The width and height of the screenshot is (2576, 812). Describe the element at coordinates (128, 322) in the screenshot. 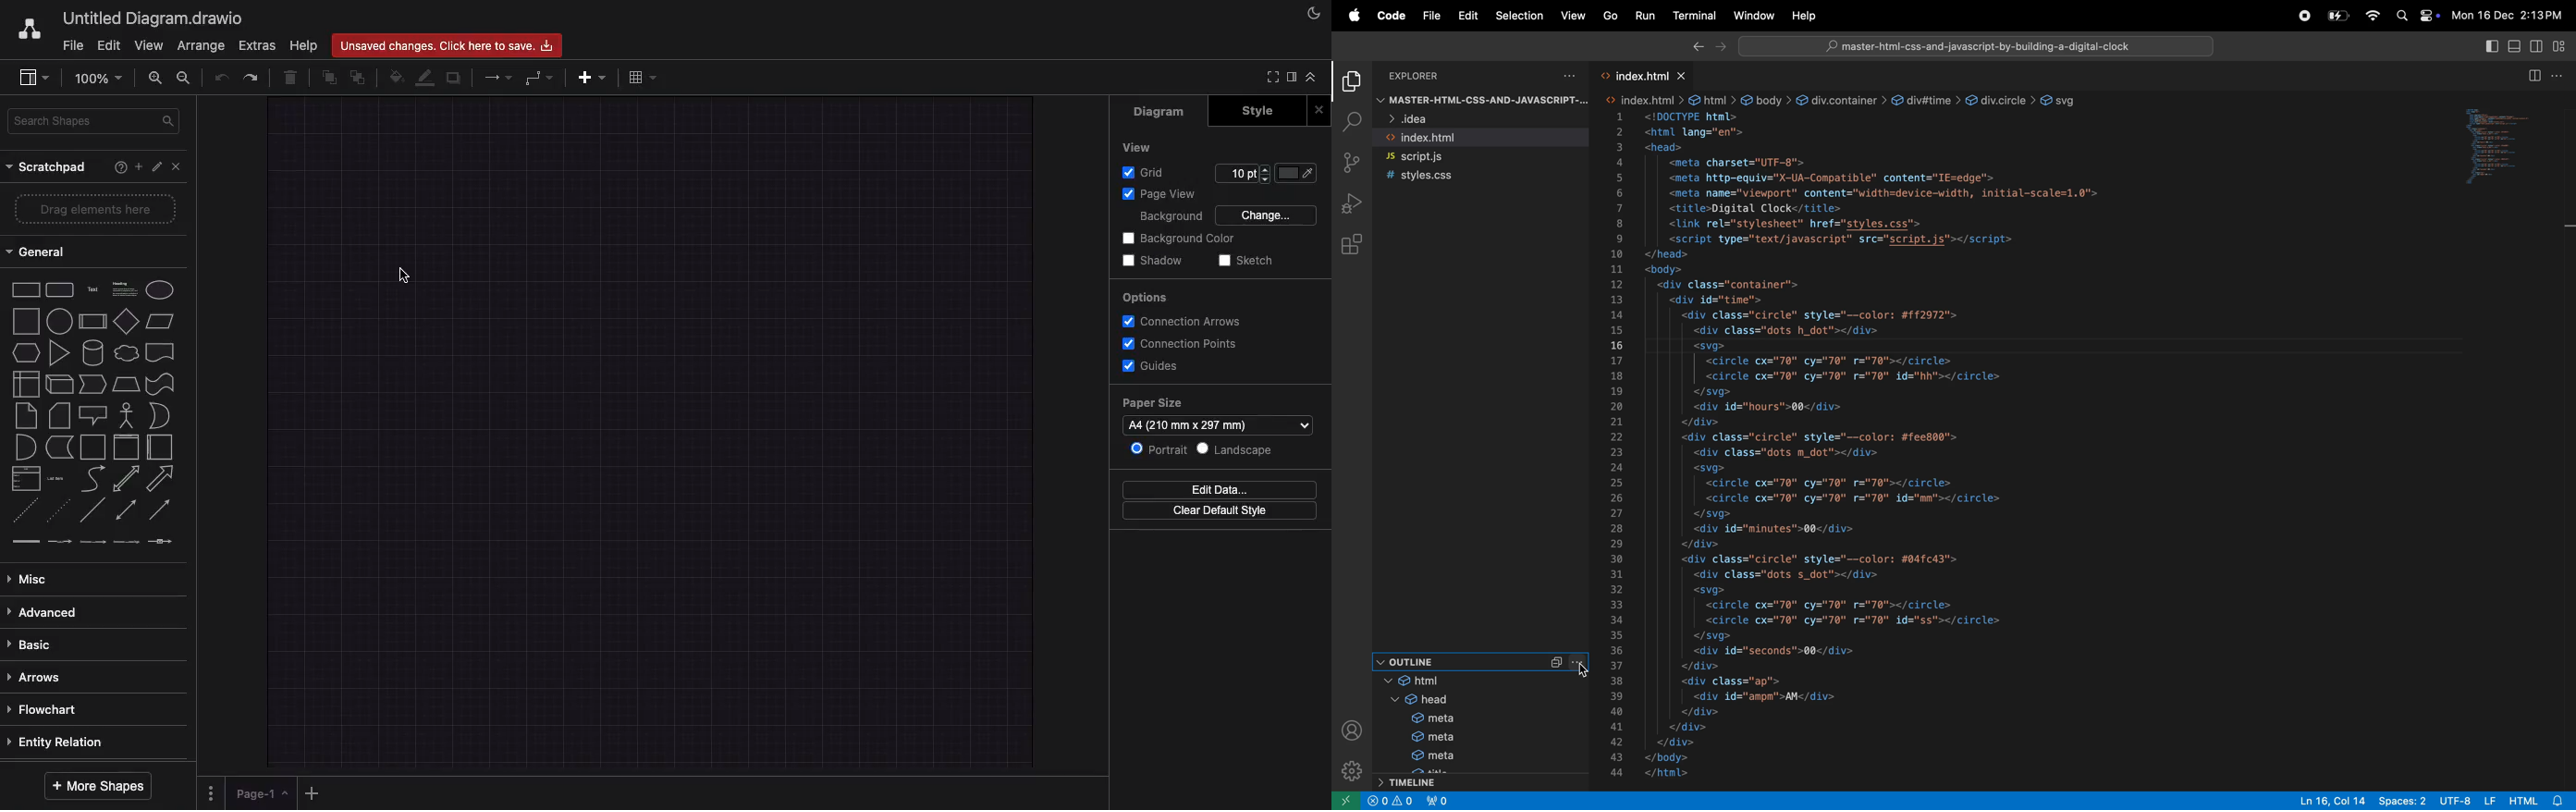

I see `parallelogram` at that location.